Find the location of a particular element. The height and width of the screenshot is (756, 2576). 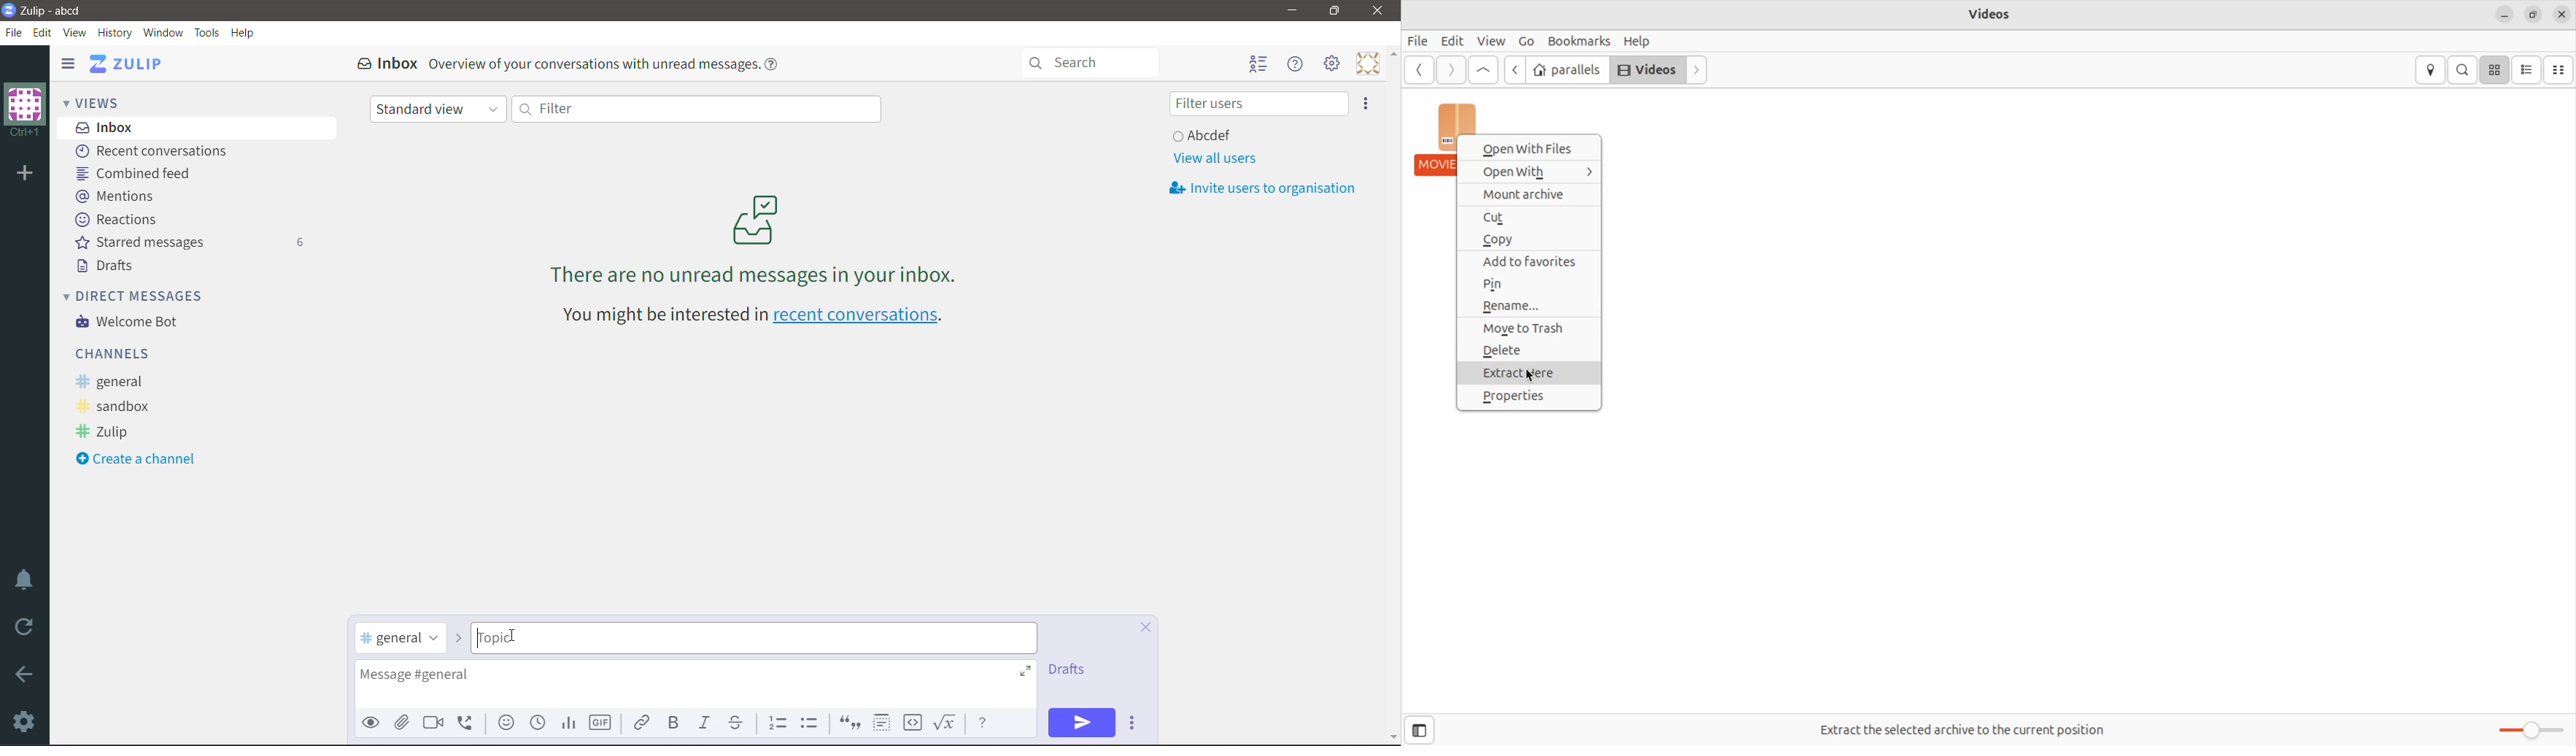

Views is located at coordinates (102, 101).